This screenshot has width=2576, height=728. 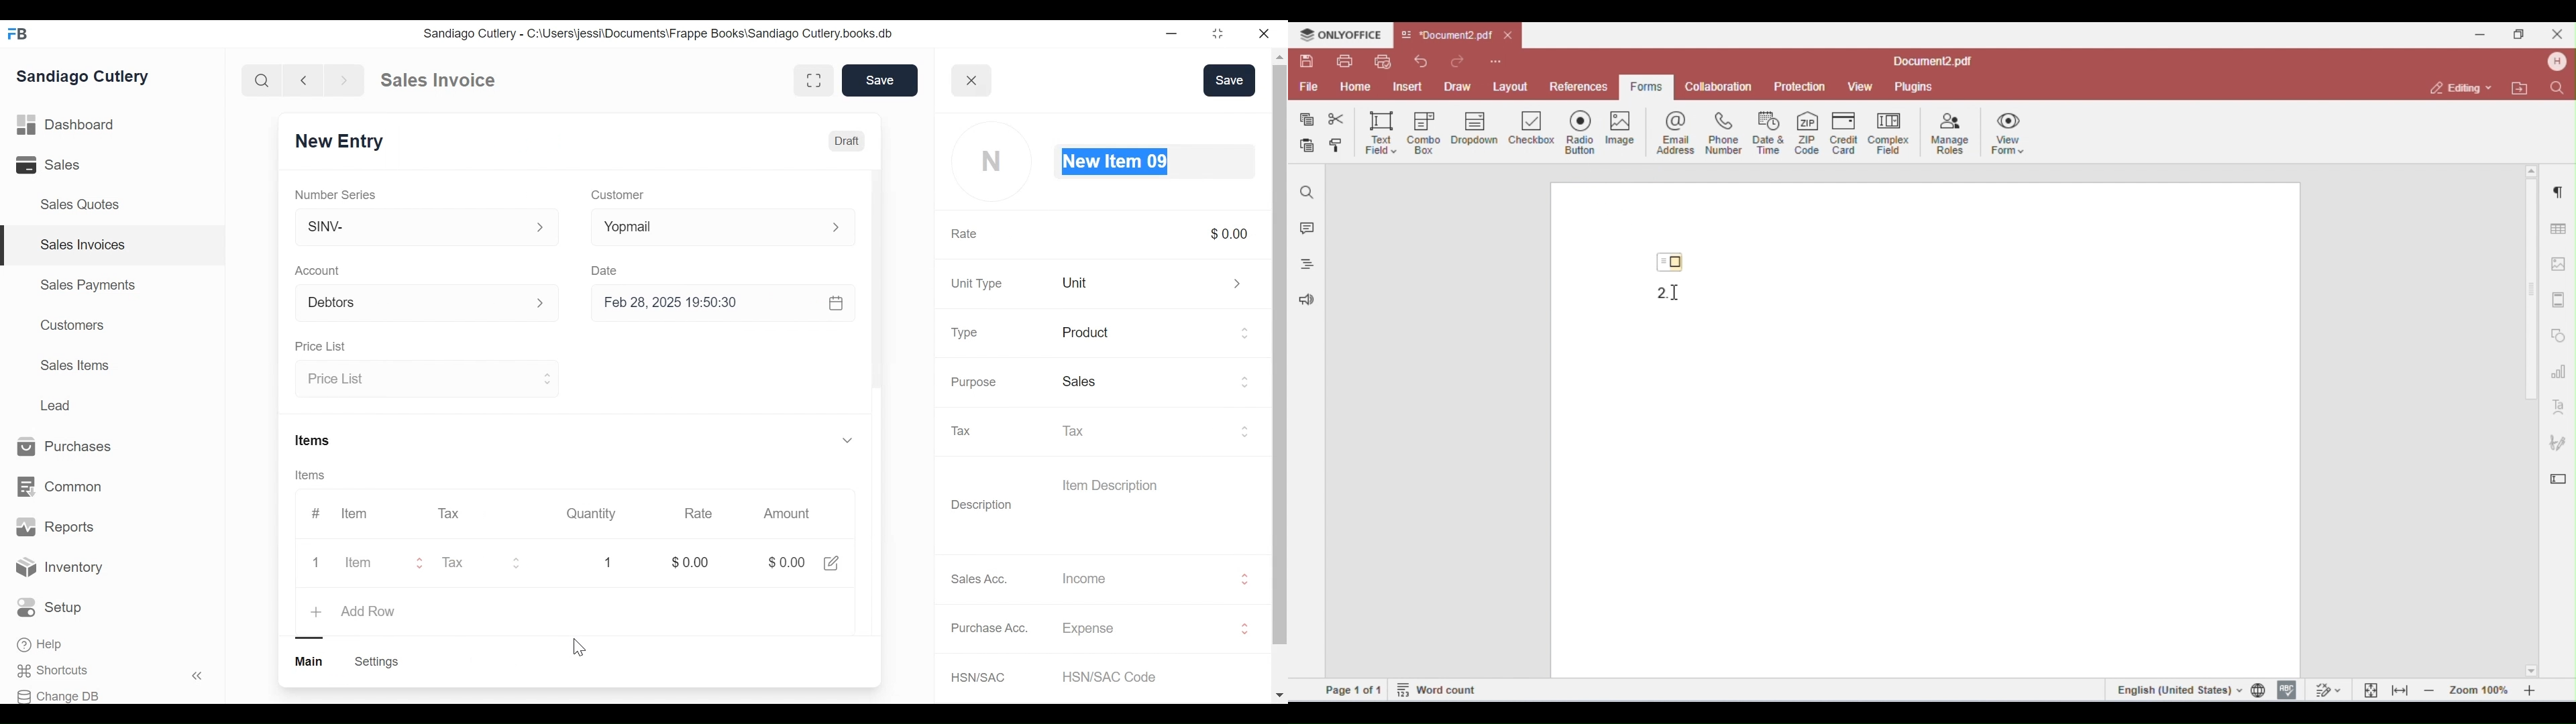 What do you see at coordinates (345, 79) in the screenshot?
I see `forward` at bounding box center [345, 79].